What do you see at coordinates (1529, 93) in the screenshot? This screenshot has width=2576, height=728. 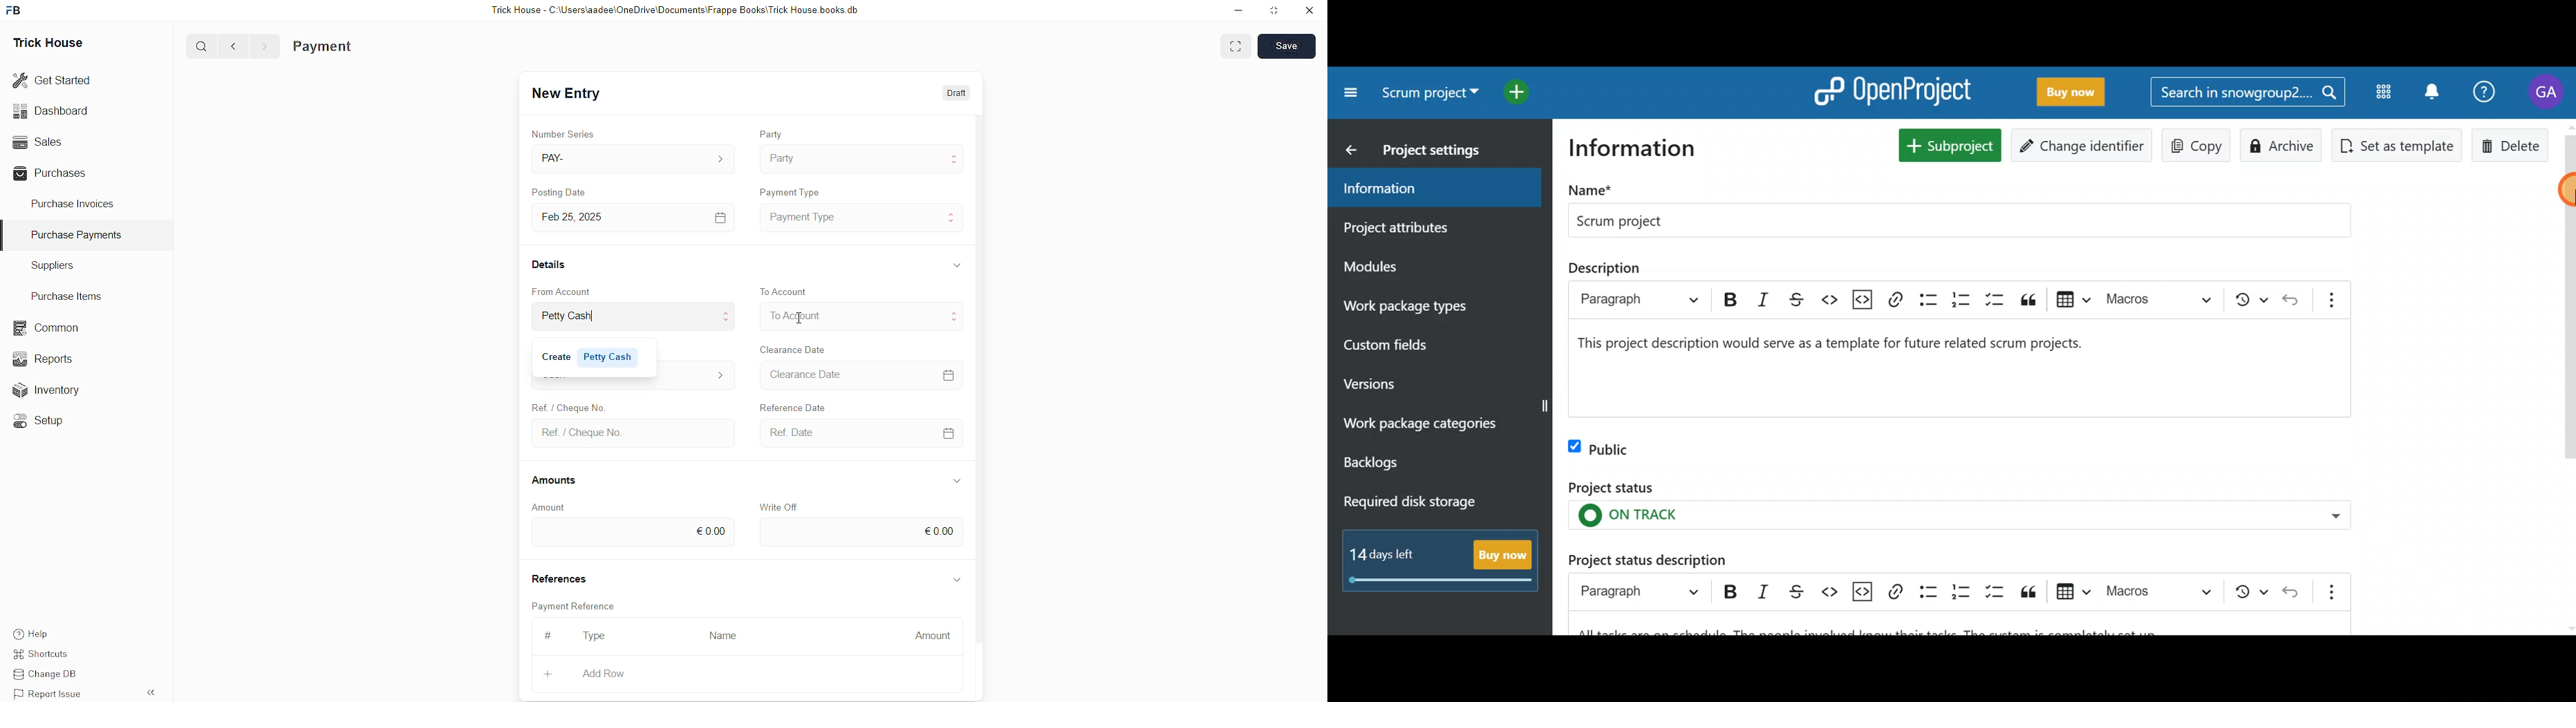 I see `Open quick add menu` at bounding box center [1529, 93].